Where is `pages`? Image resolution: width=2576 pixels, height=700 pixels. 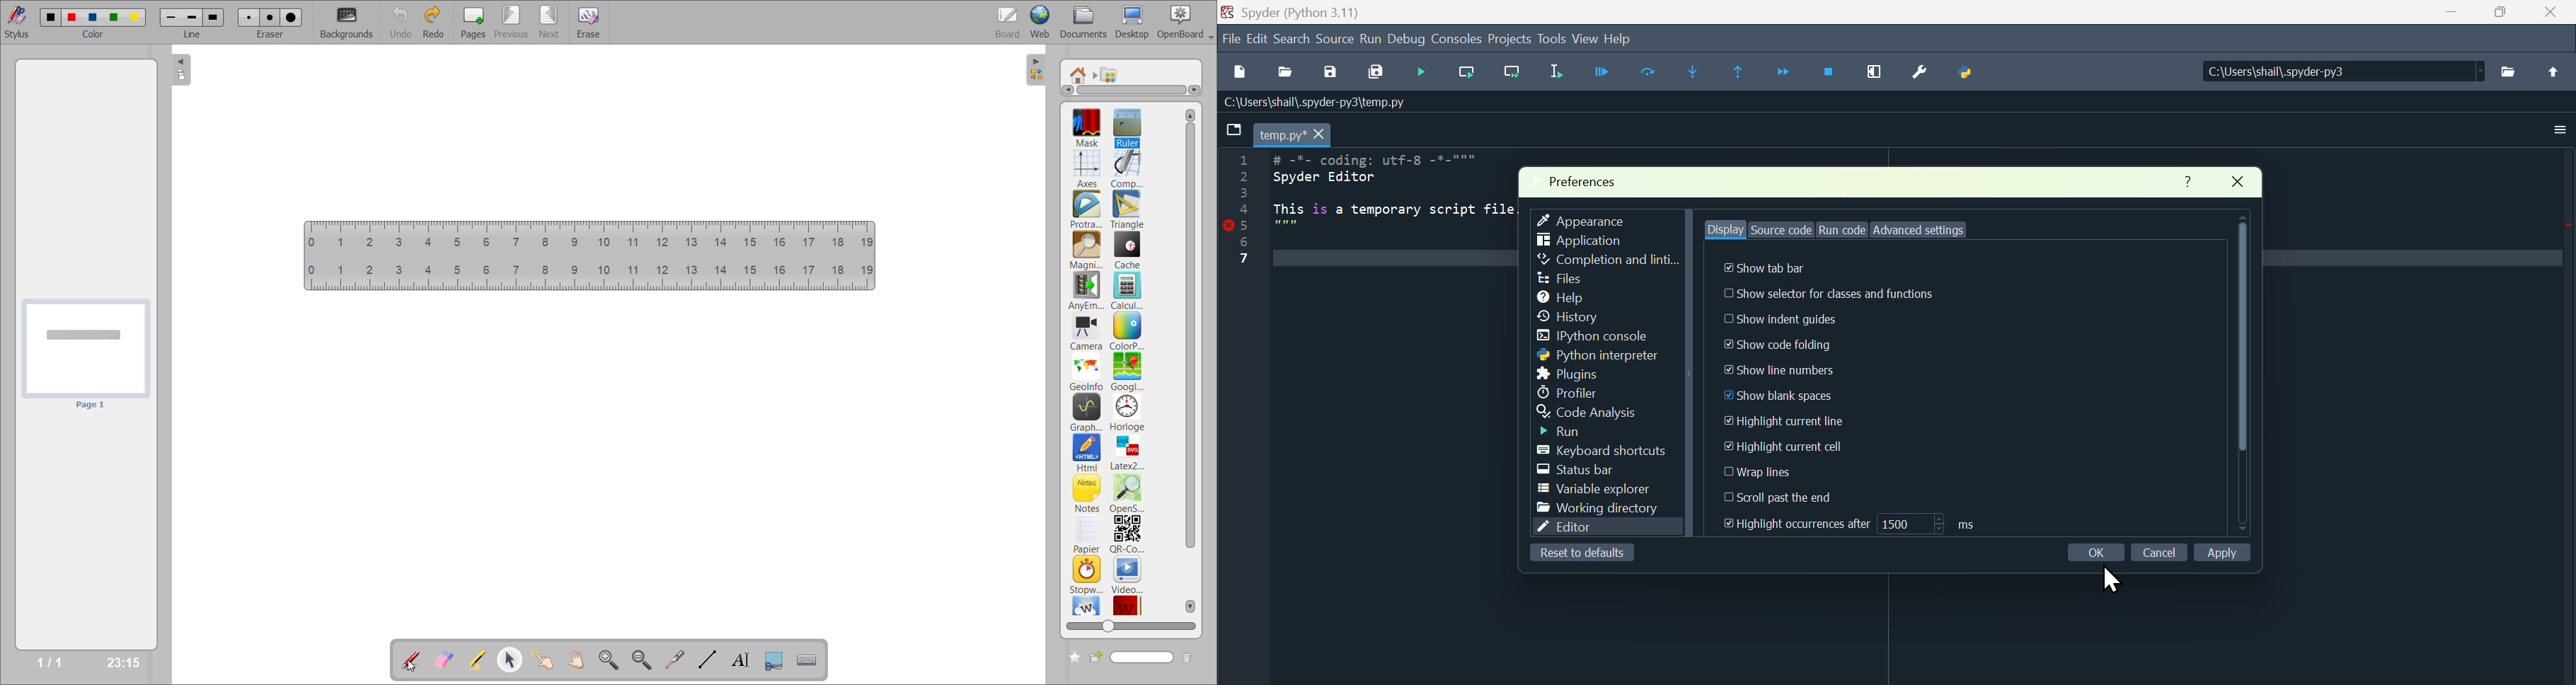
pages is located at coordinates (476, 20).